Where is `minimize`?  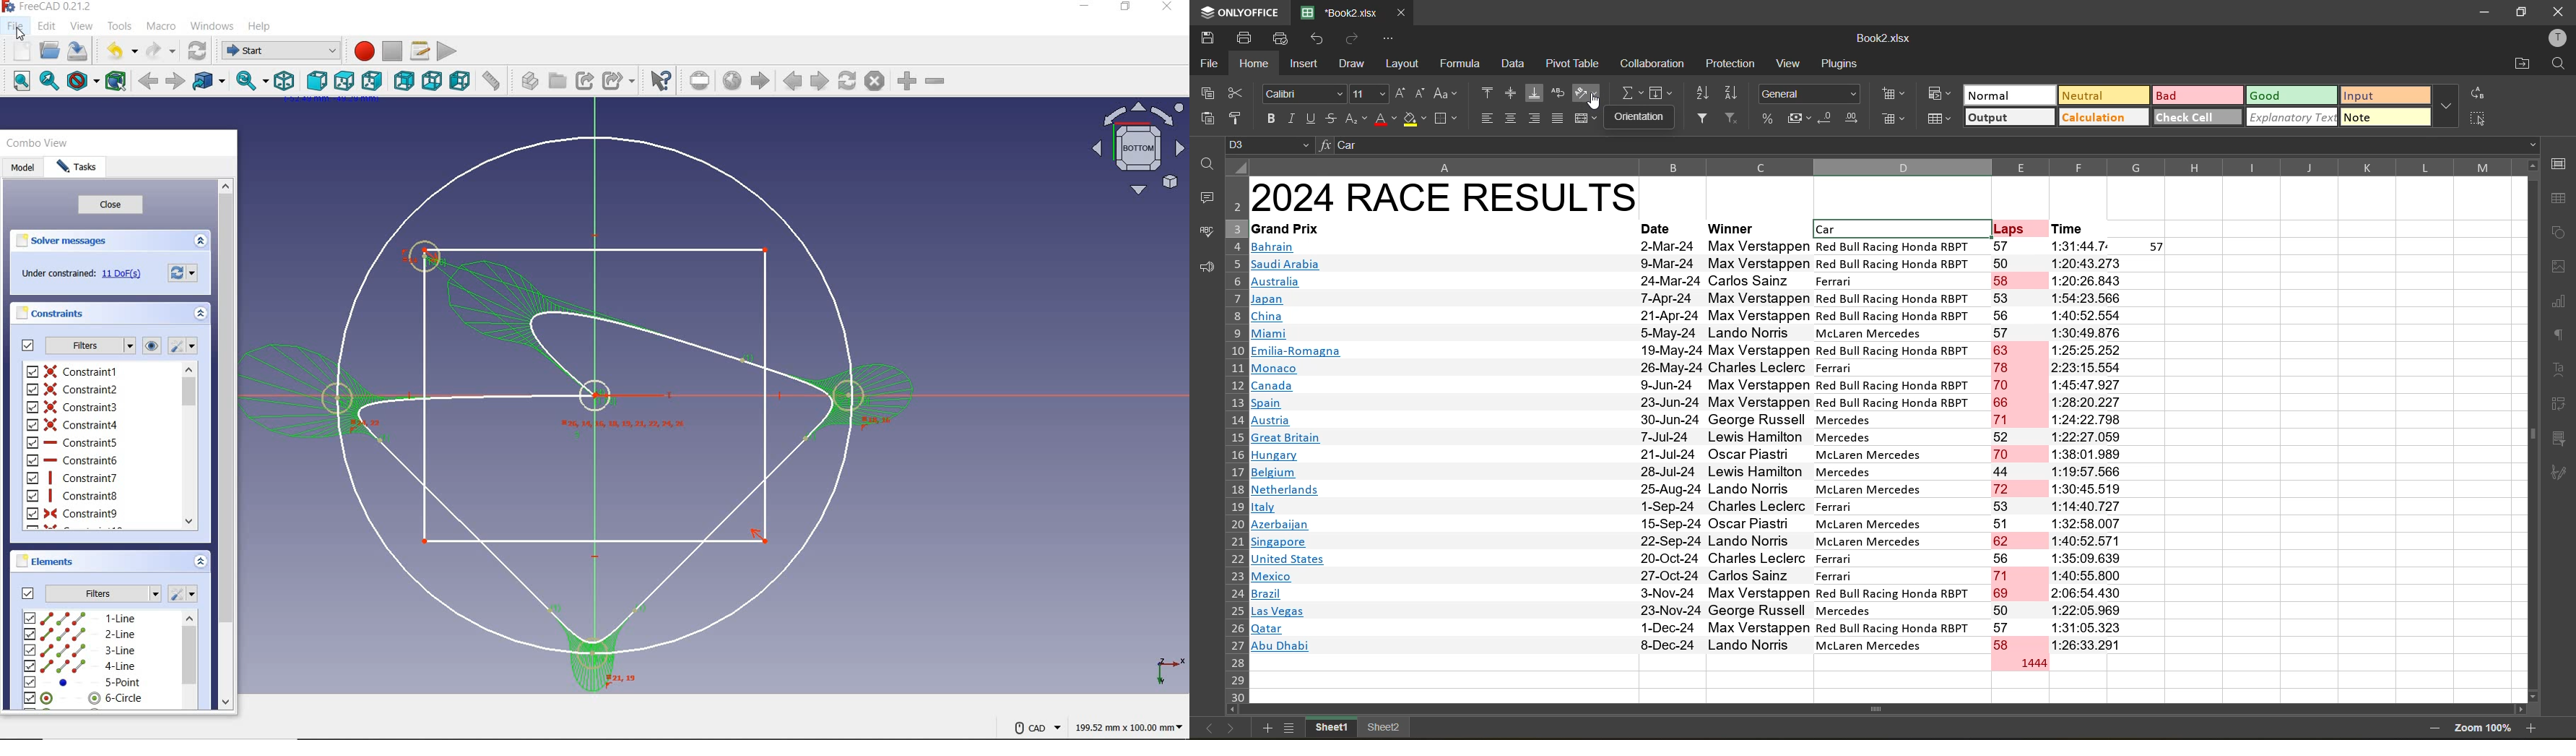 minimize is located at coordinates (2484, 13).